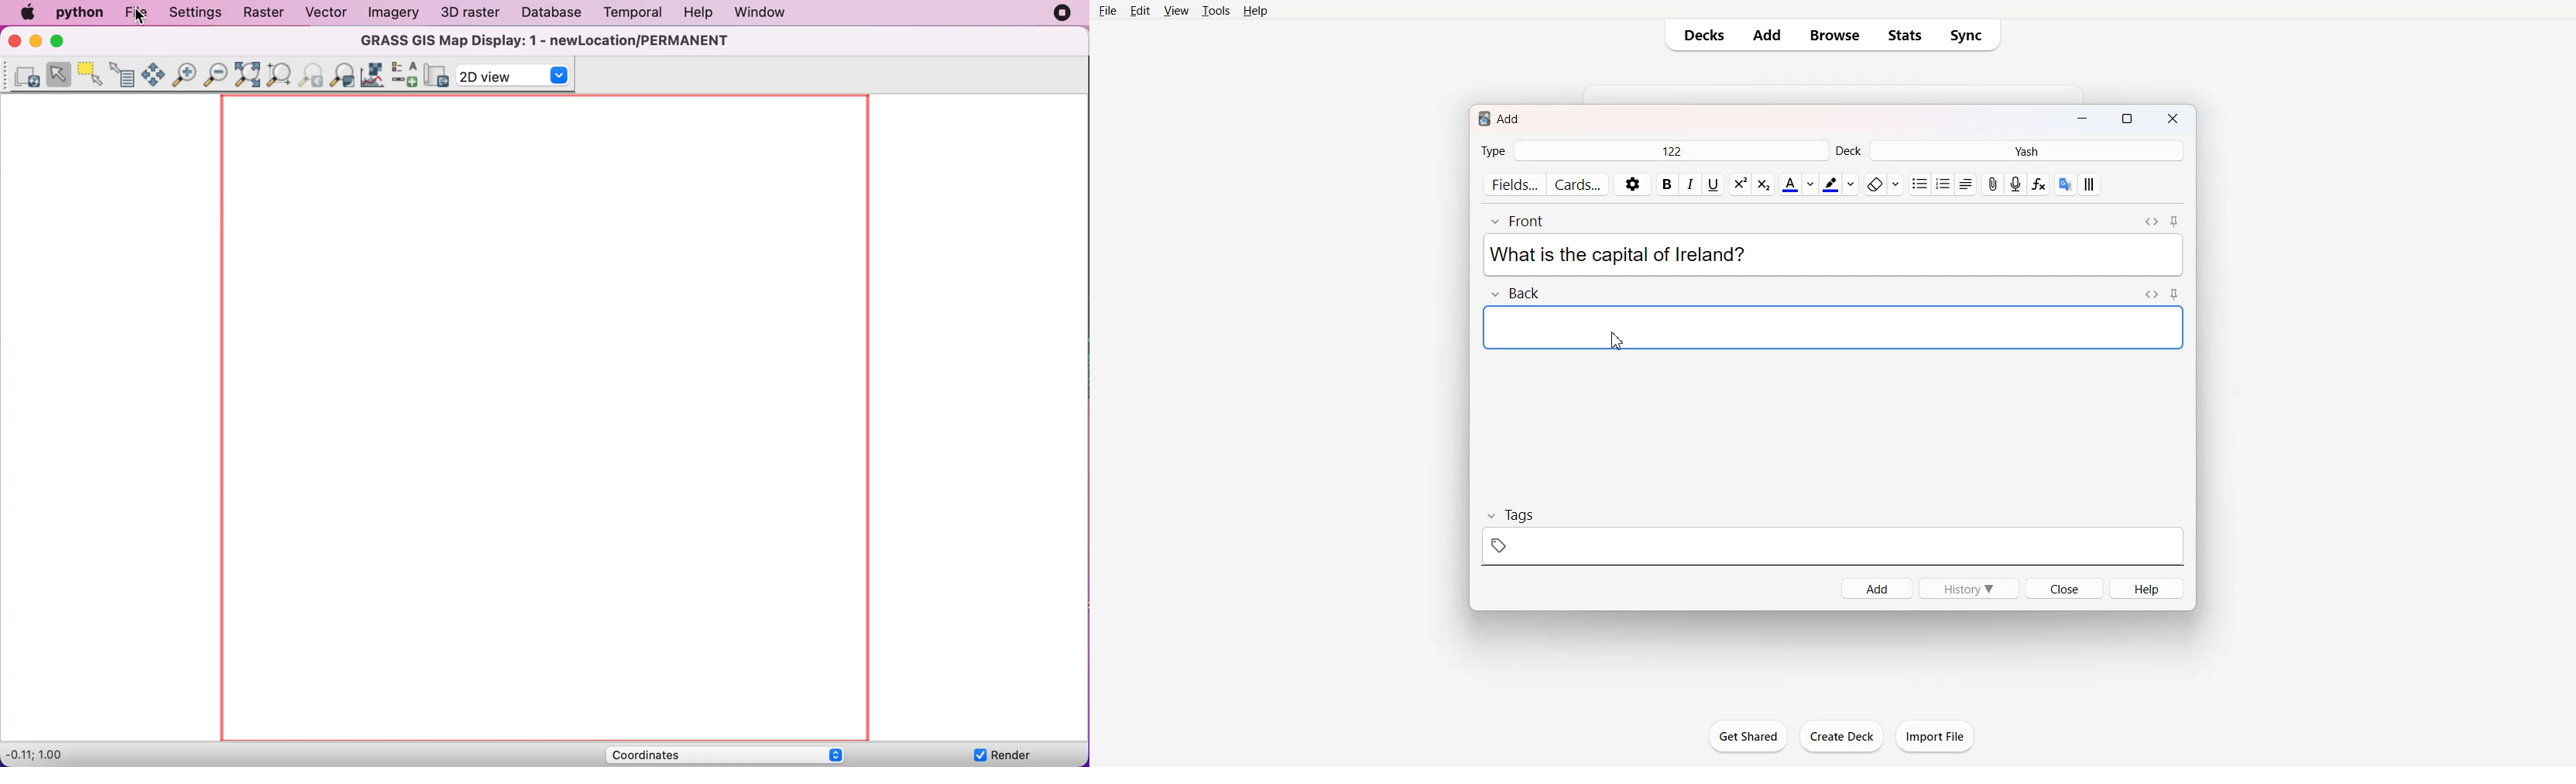 This screenshot has width=2576, height=784. Describe the element at coordinates (1747, 735) in the screenshot. I see `Get Shared` at that location.